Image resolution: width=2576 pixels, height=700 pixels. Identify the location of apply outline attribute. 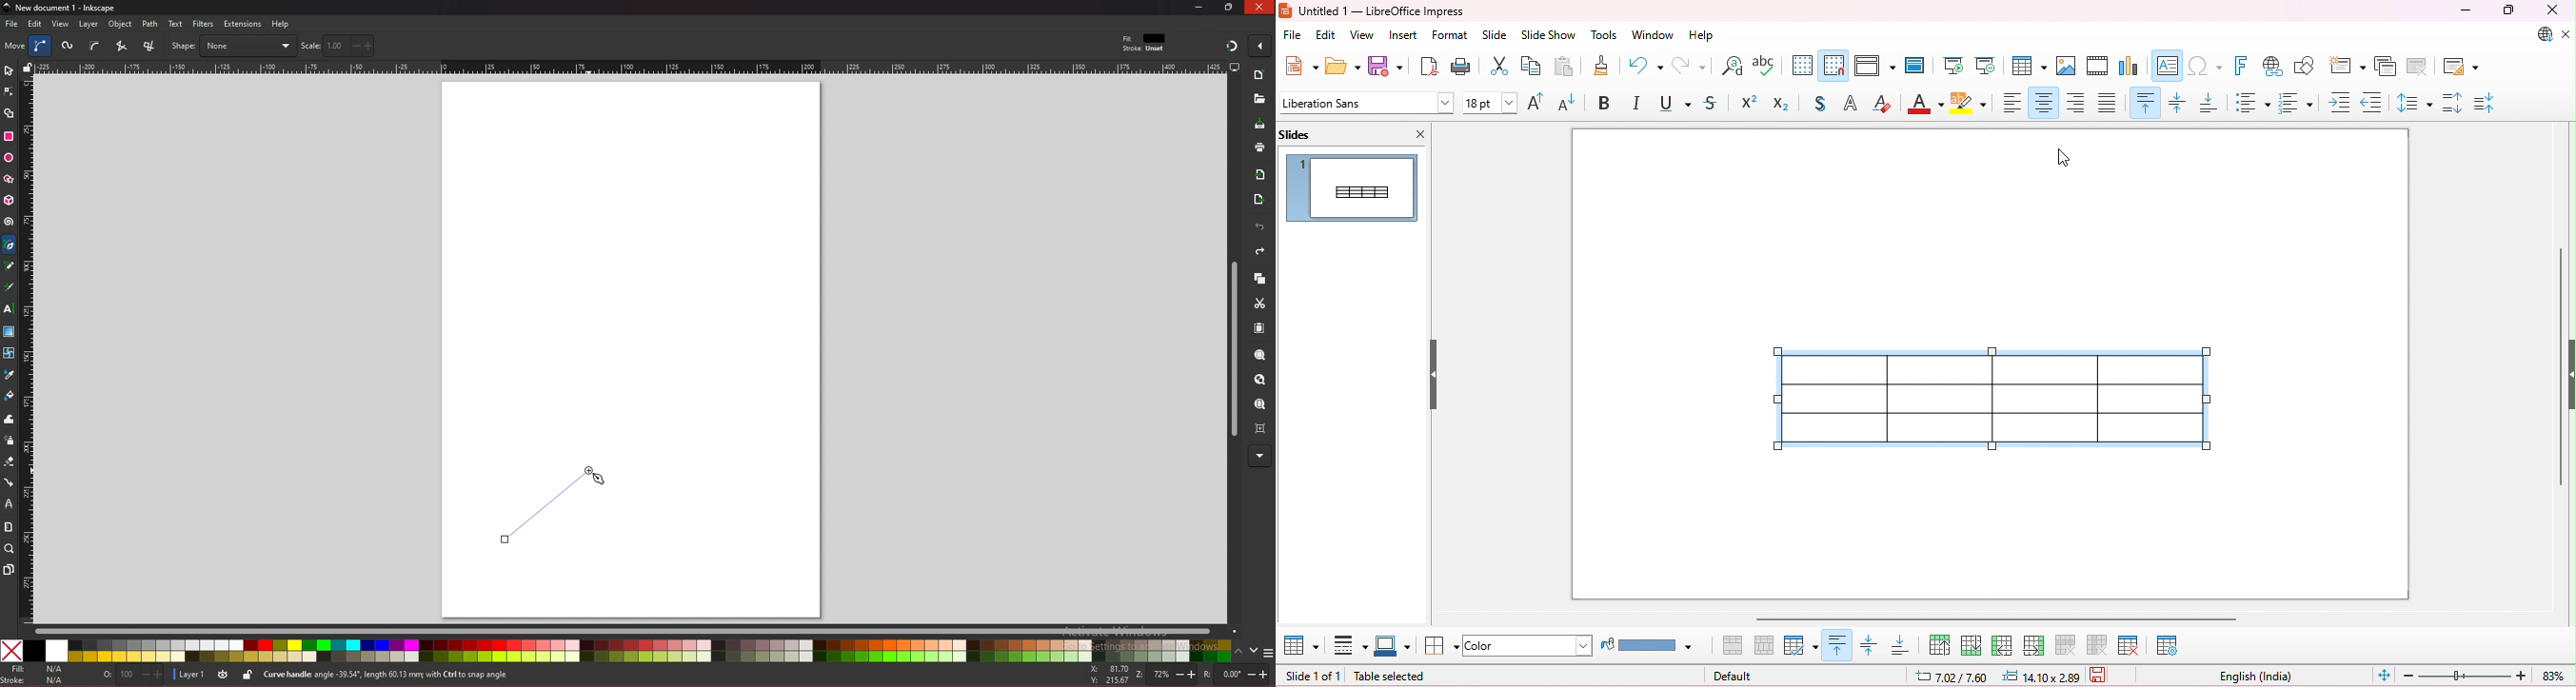
(1850, 103).